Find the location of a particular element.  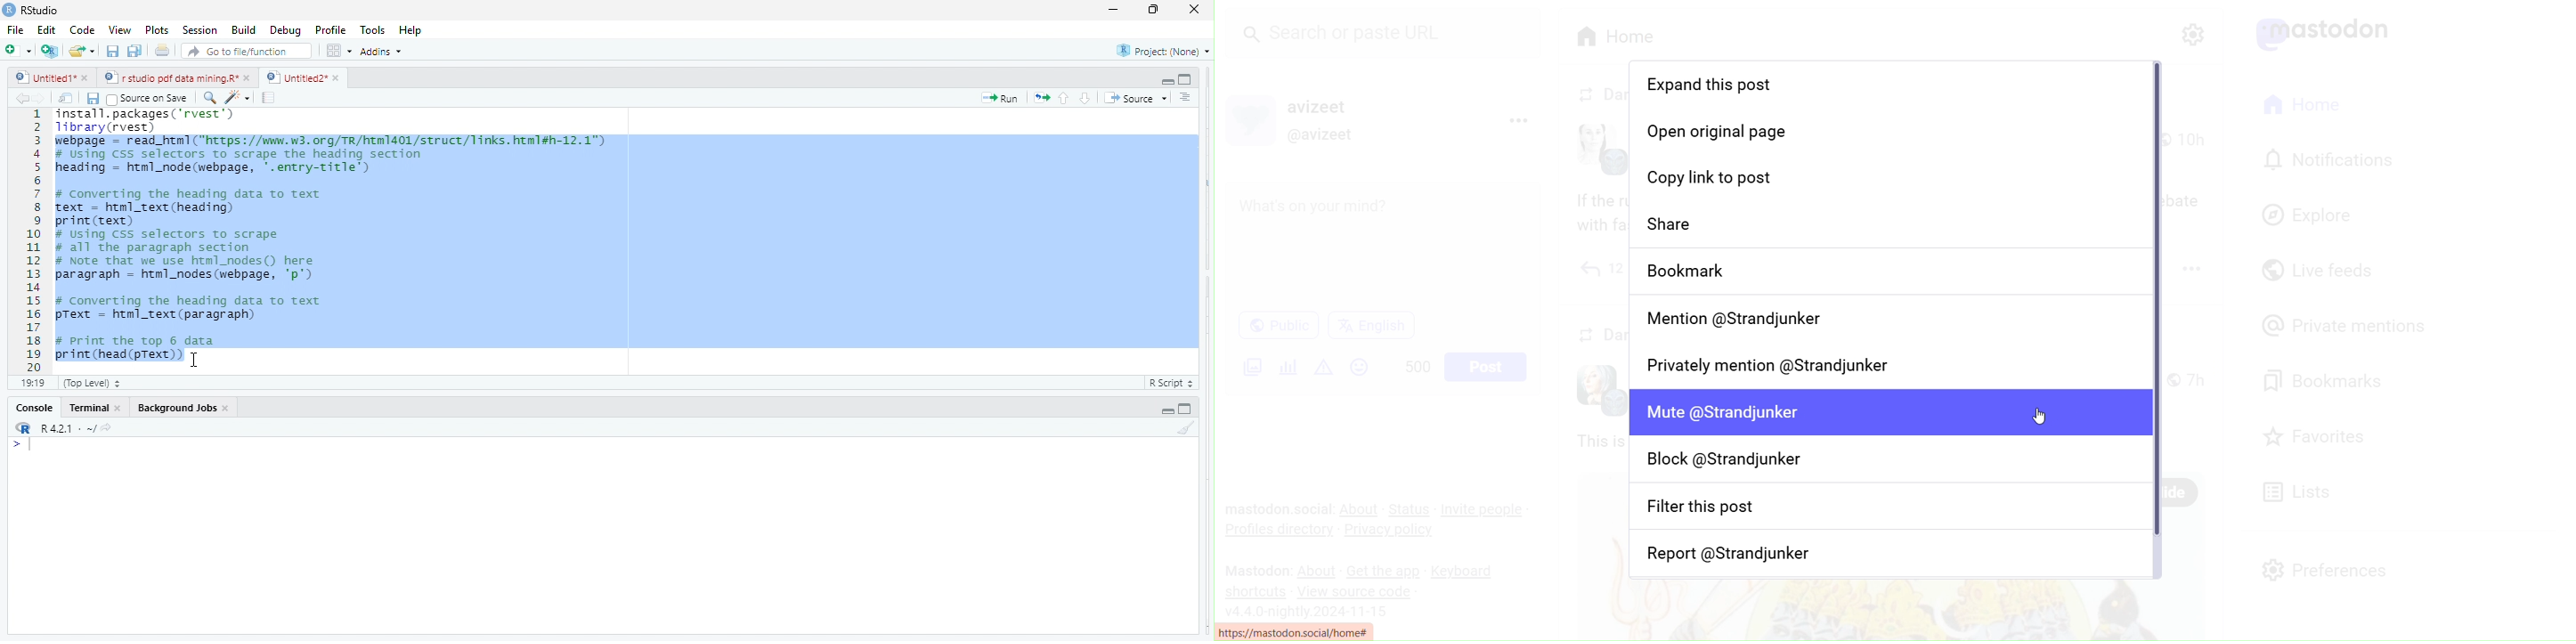

 Go to file/function is located at coordinates (248, 52).